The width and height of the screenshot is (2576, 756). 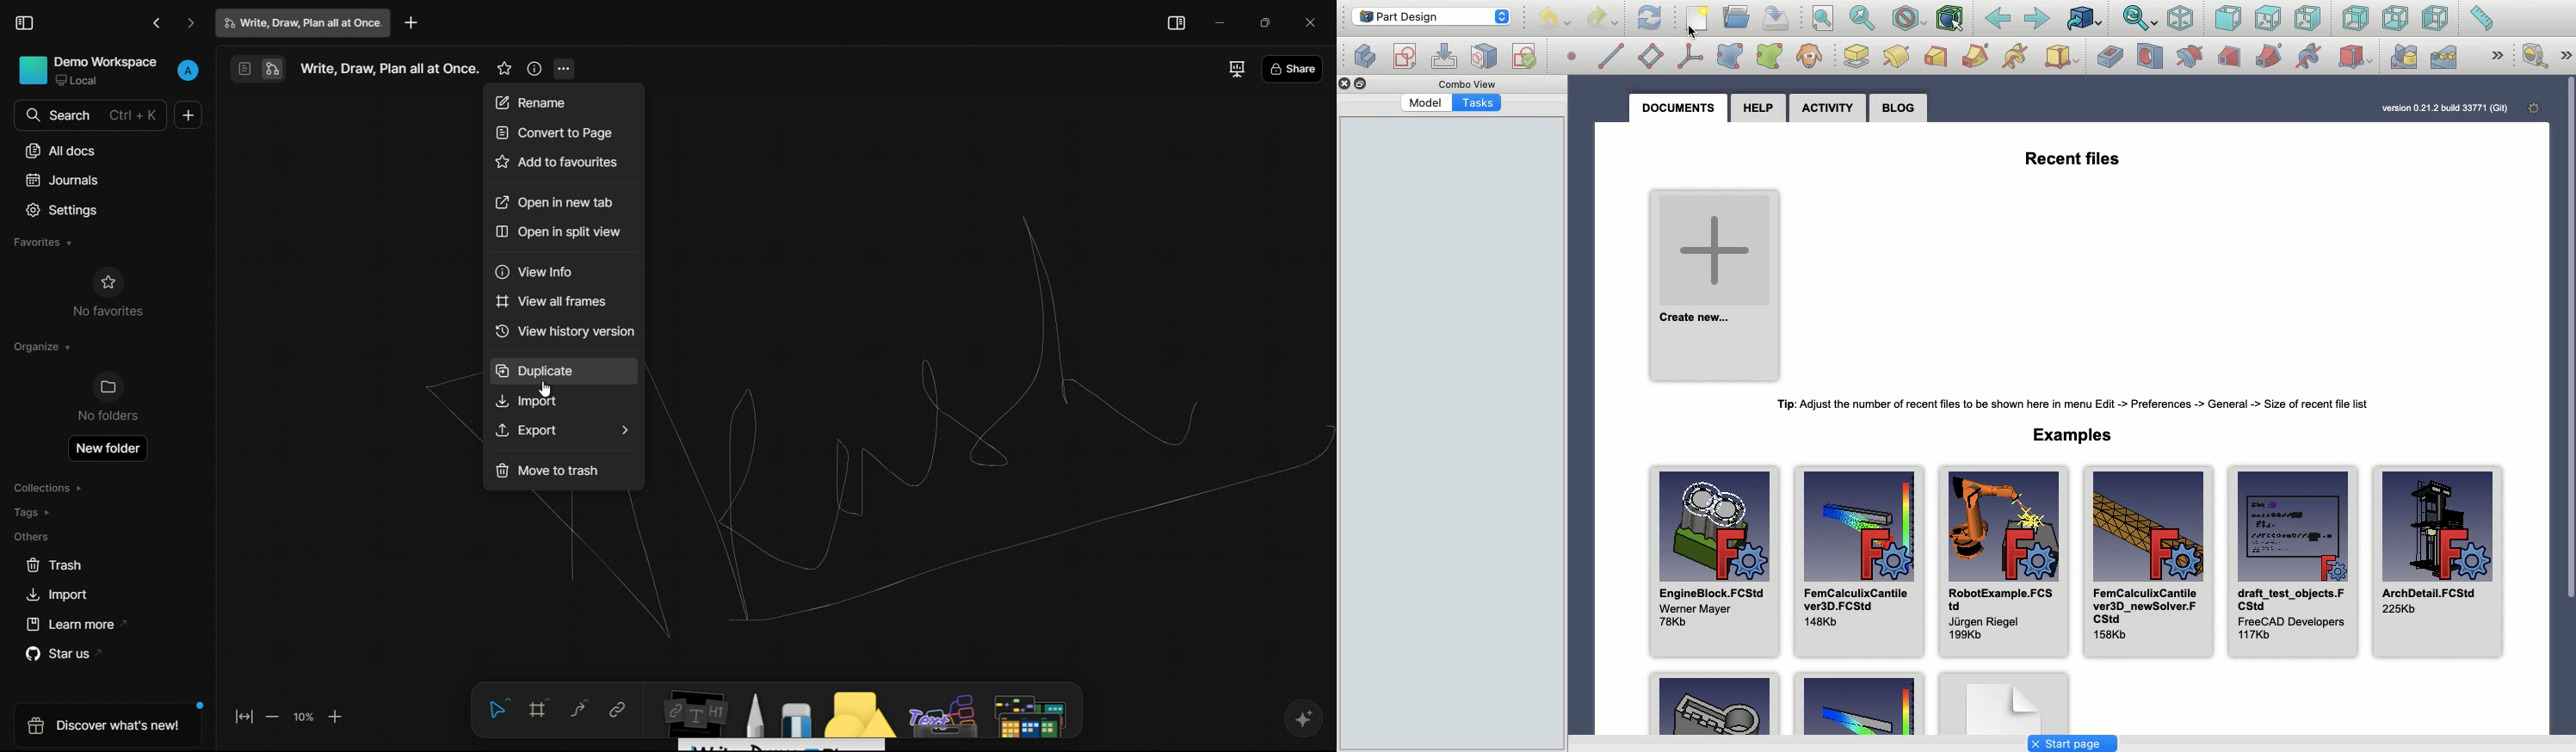 What do you see at coordinates (2065, 59) in the screenshot?
I see `Additive primitive` at bounding box center [2065, 59].